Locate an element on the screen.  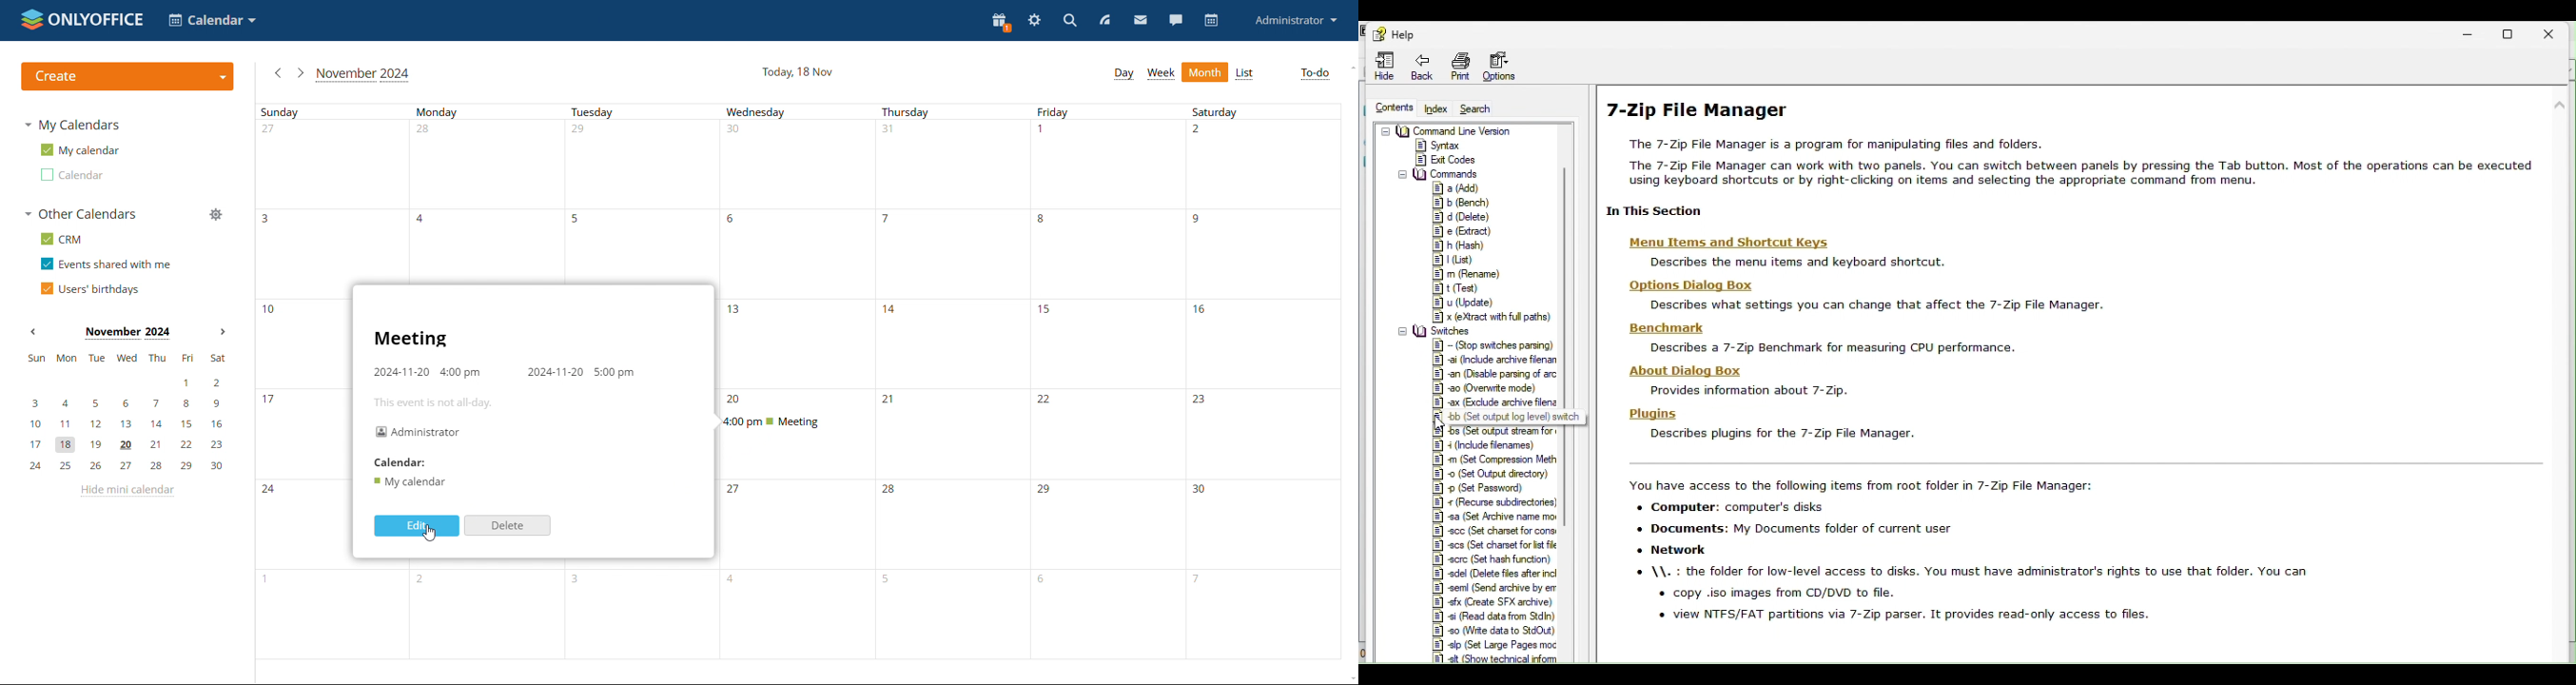
Describes the menu items and keyboard shortcut. is located at coordinates (1792, 263).